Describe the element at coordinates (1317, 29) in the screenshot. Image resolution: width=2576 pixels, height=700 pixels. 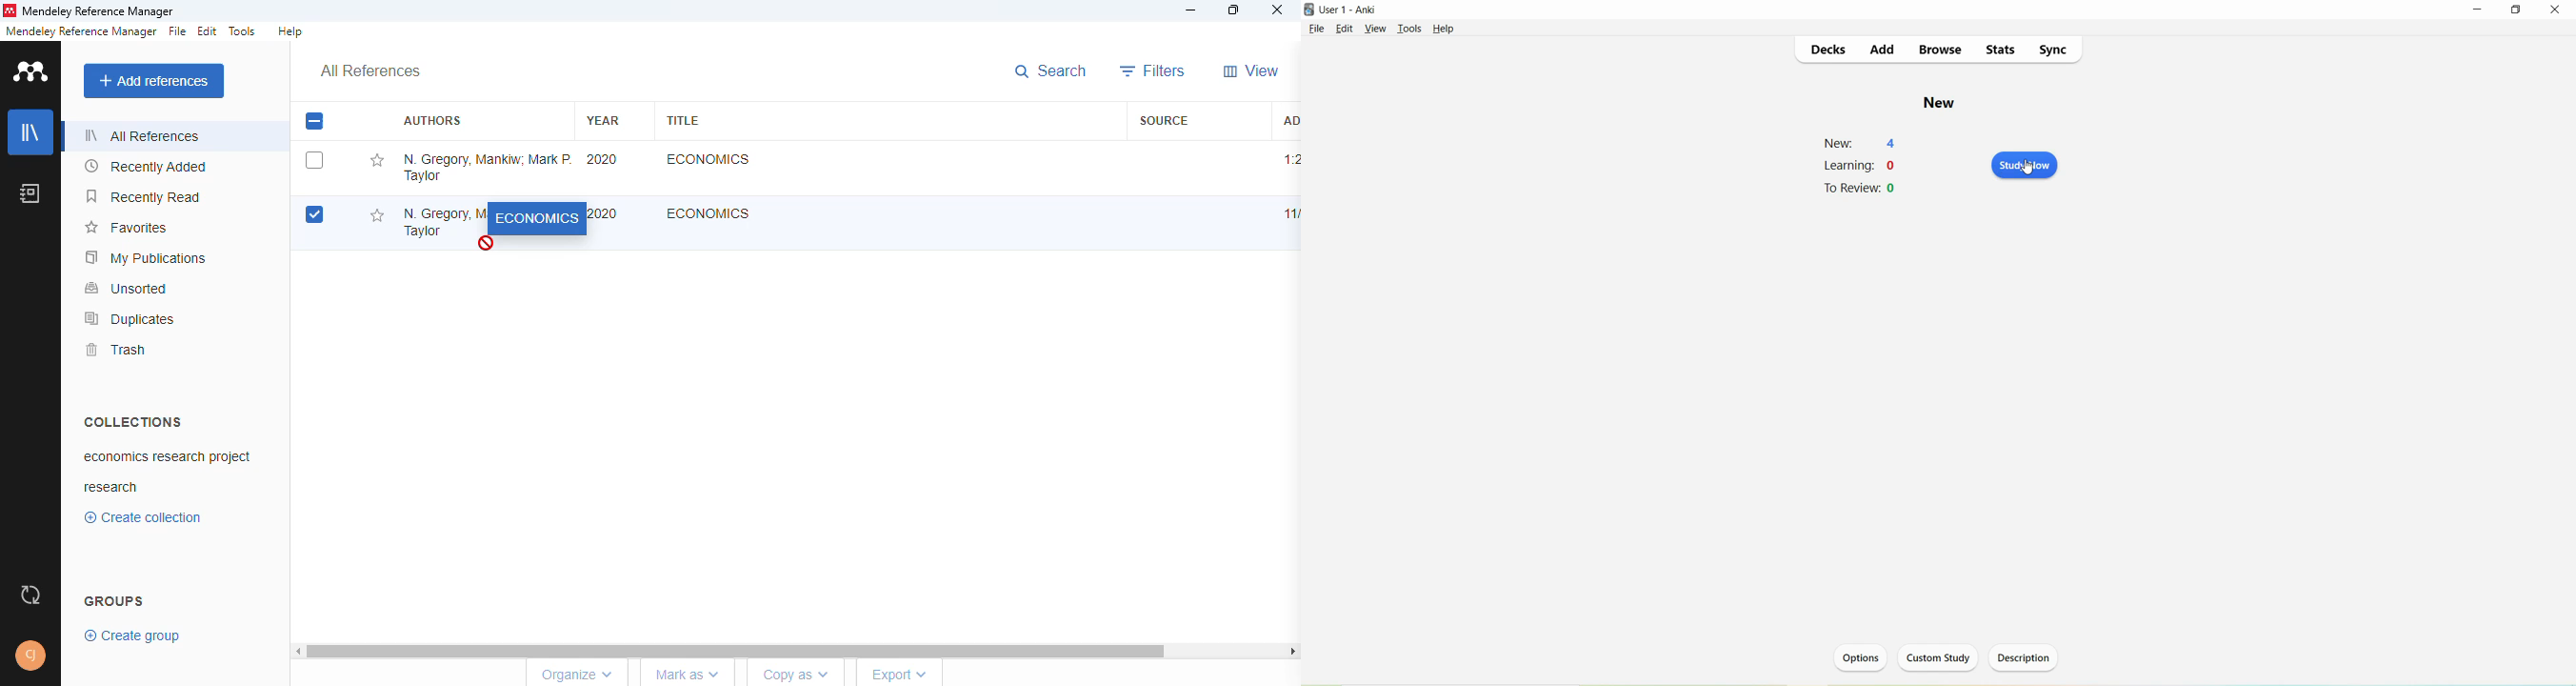
I see `File` at that location.